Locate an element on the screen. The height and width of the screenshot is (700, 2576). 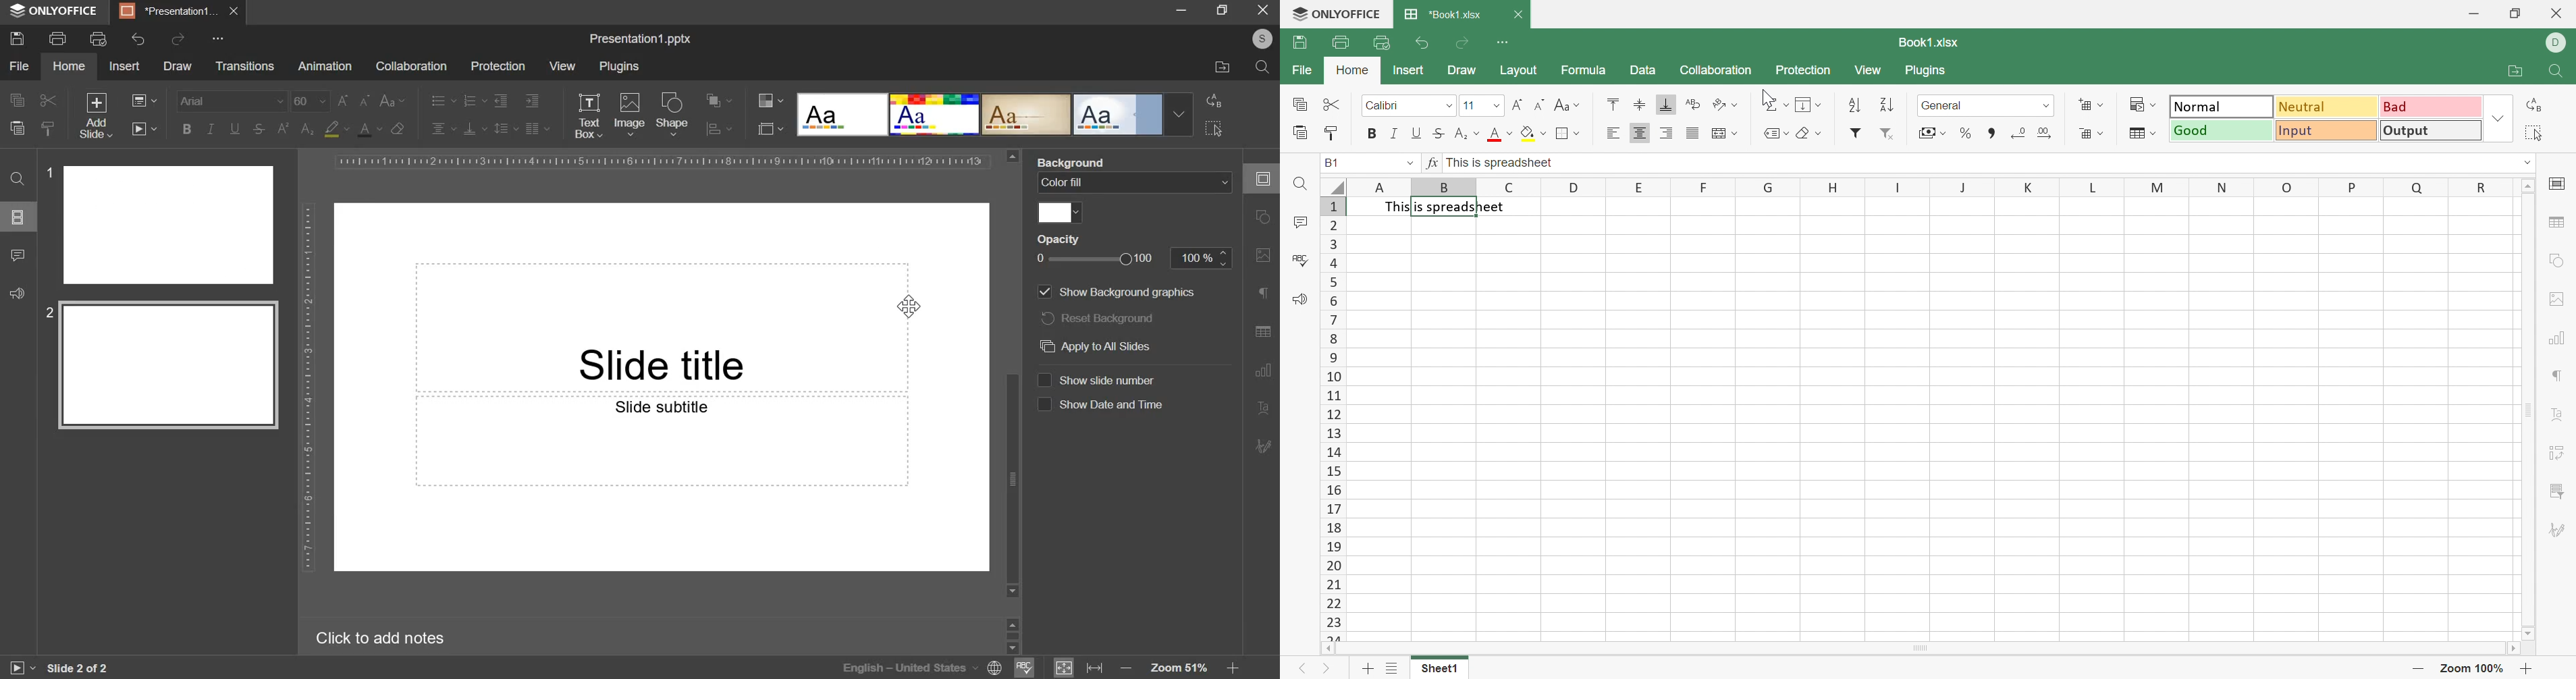
clear style is located at coordinates (48, 128).